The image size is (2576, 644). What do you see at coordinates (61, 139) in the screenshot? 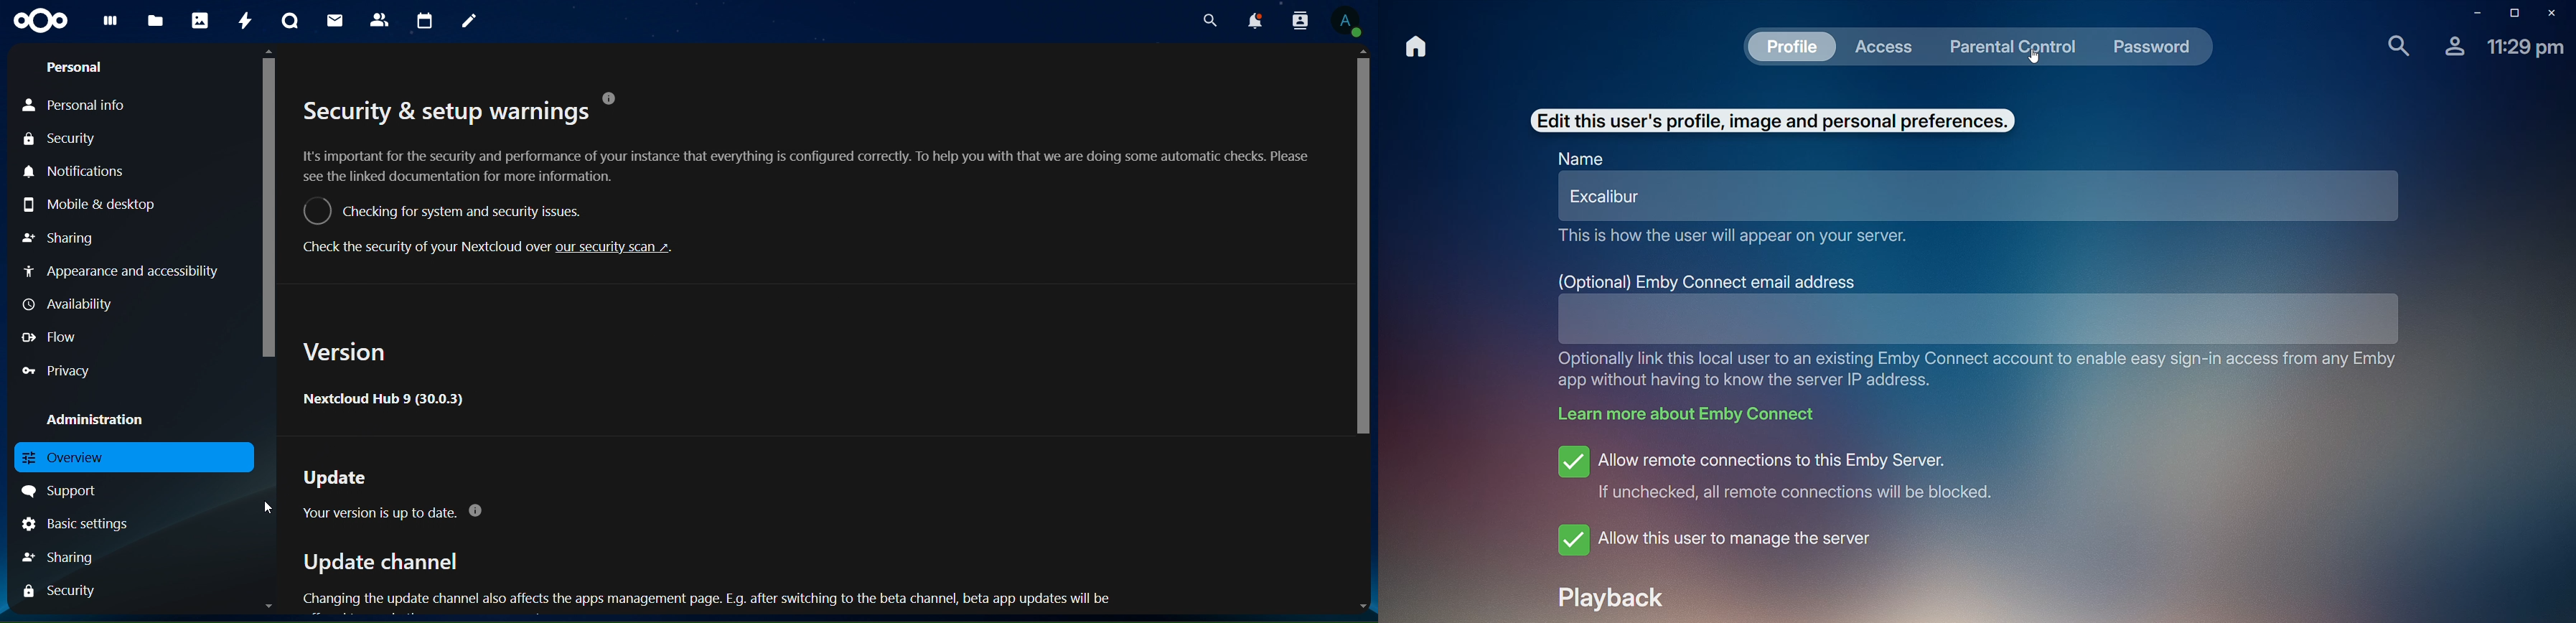
I see `security` at bounding box center [61, 139].